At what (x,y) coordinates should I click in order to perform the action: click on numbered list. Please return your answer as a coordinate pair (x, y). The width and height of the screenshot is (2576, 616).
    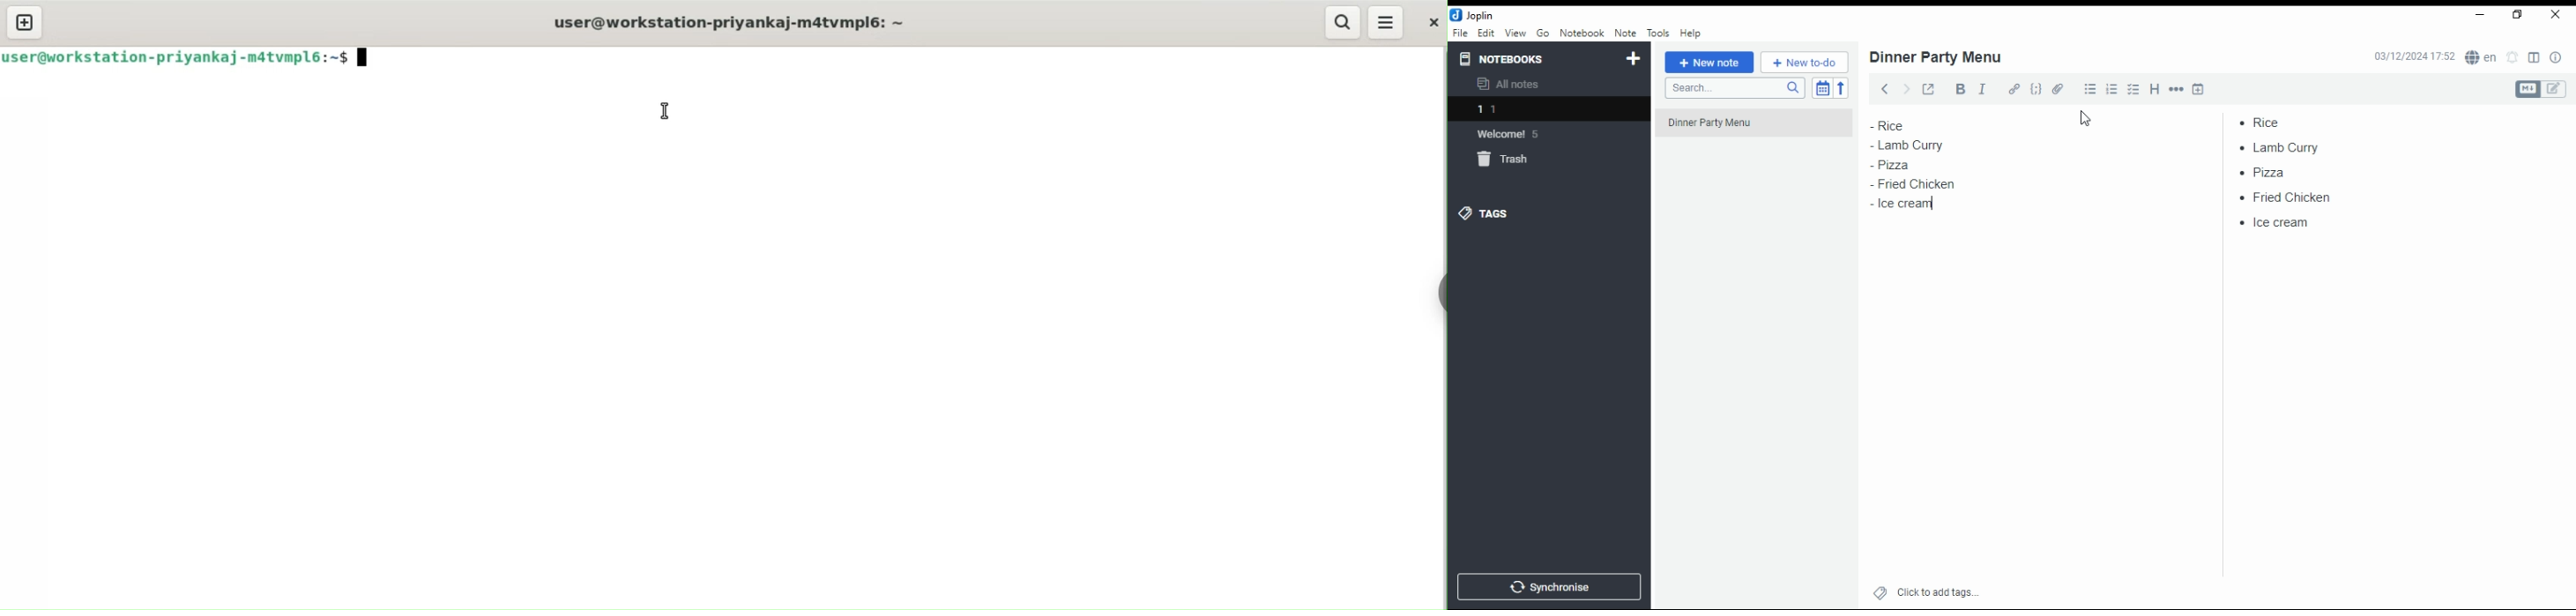
    Looking at the image, I should click on (2114, 89).